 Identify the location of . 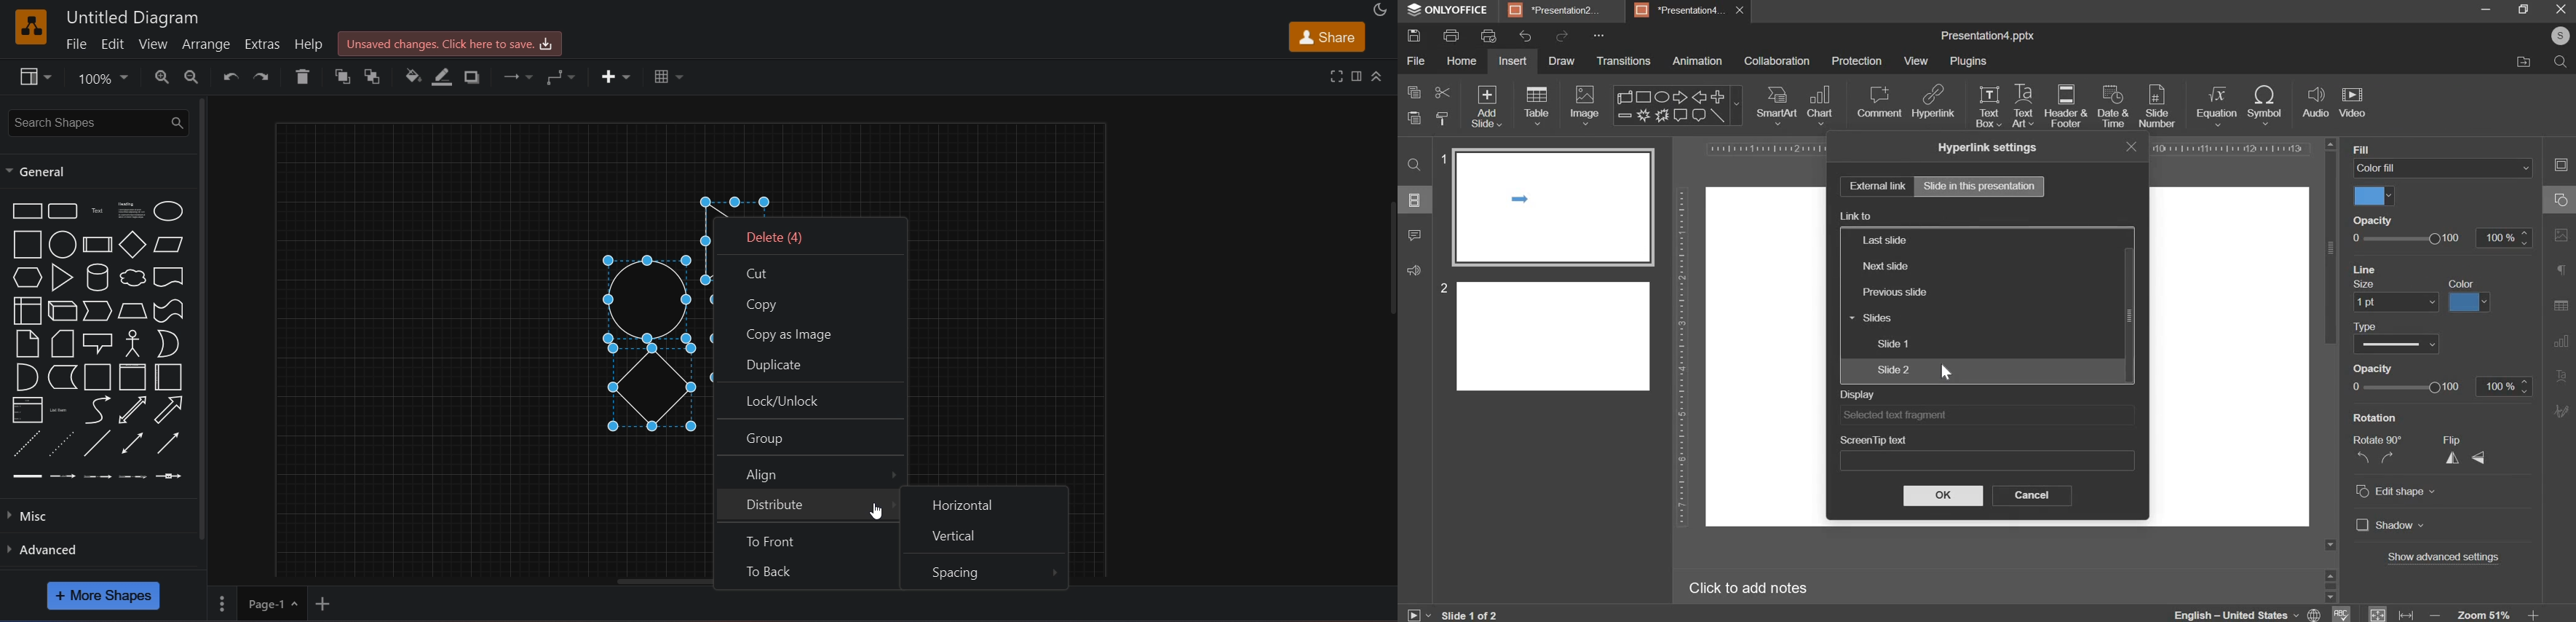
(2405, 269).